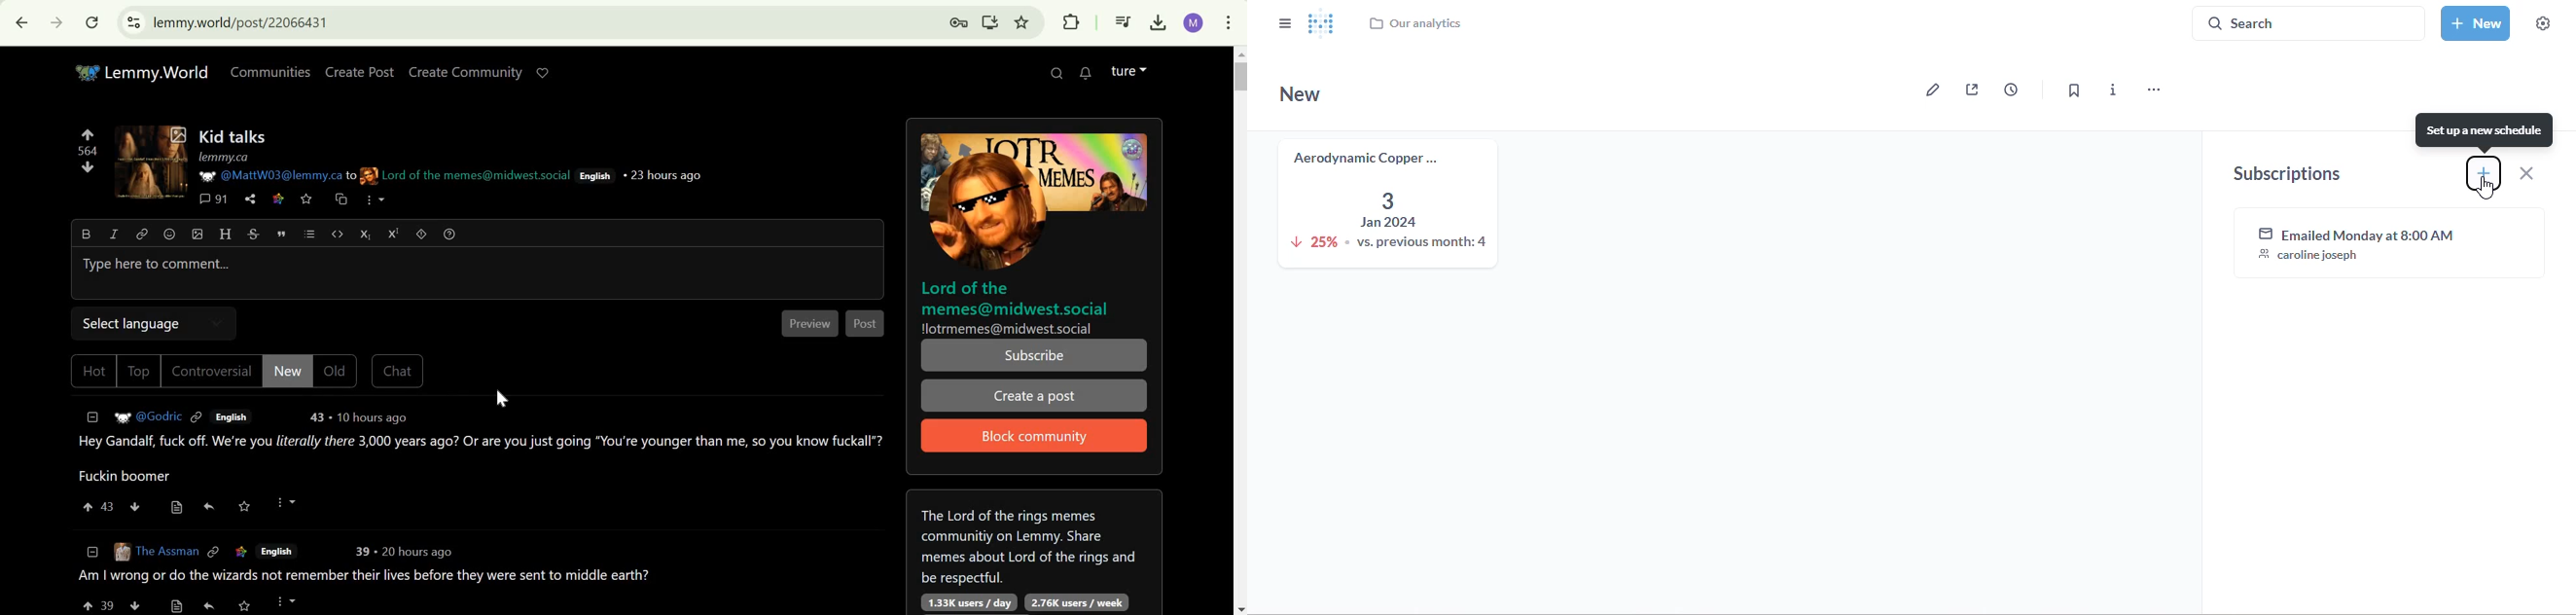  What do you see at coordinates (421, 233) in the screenshot?
I see `spoiler` at bounding box center [421, 233].